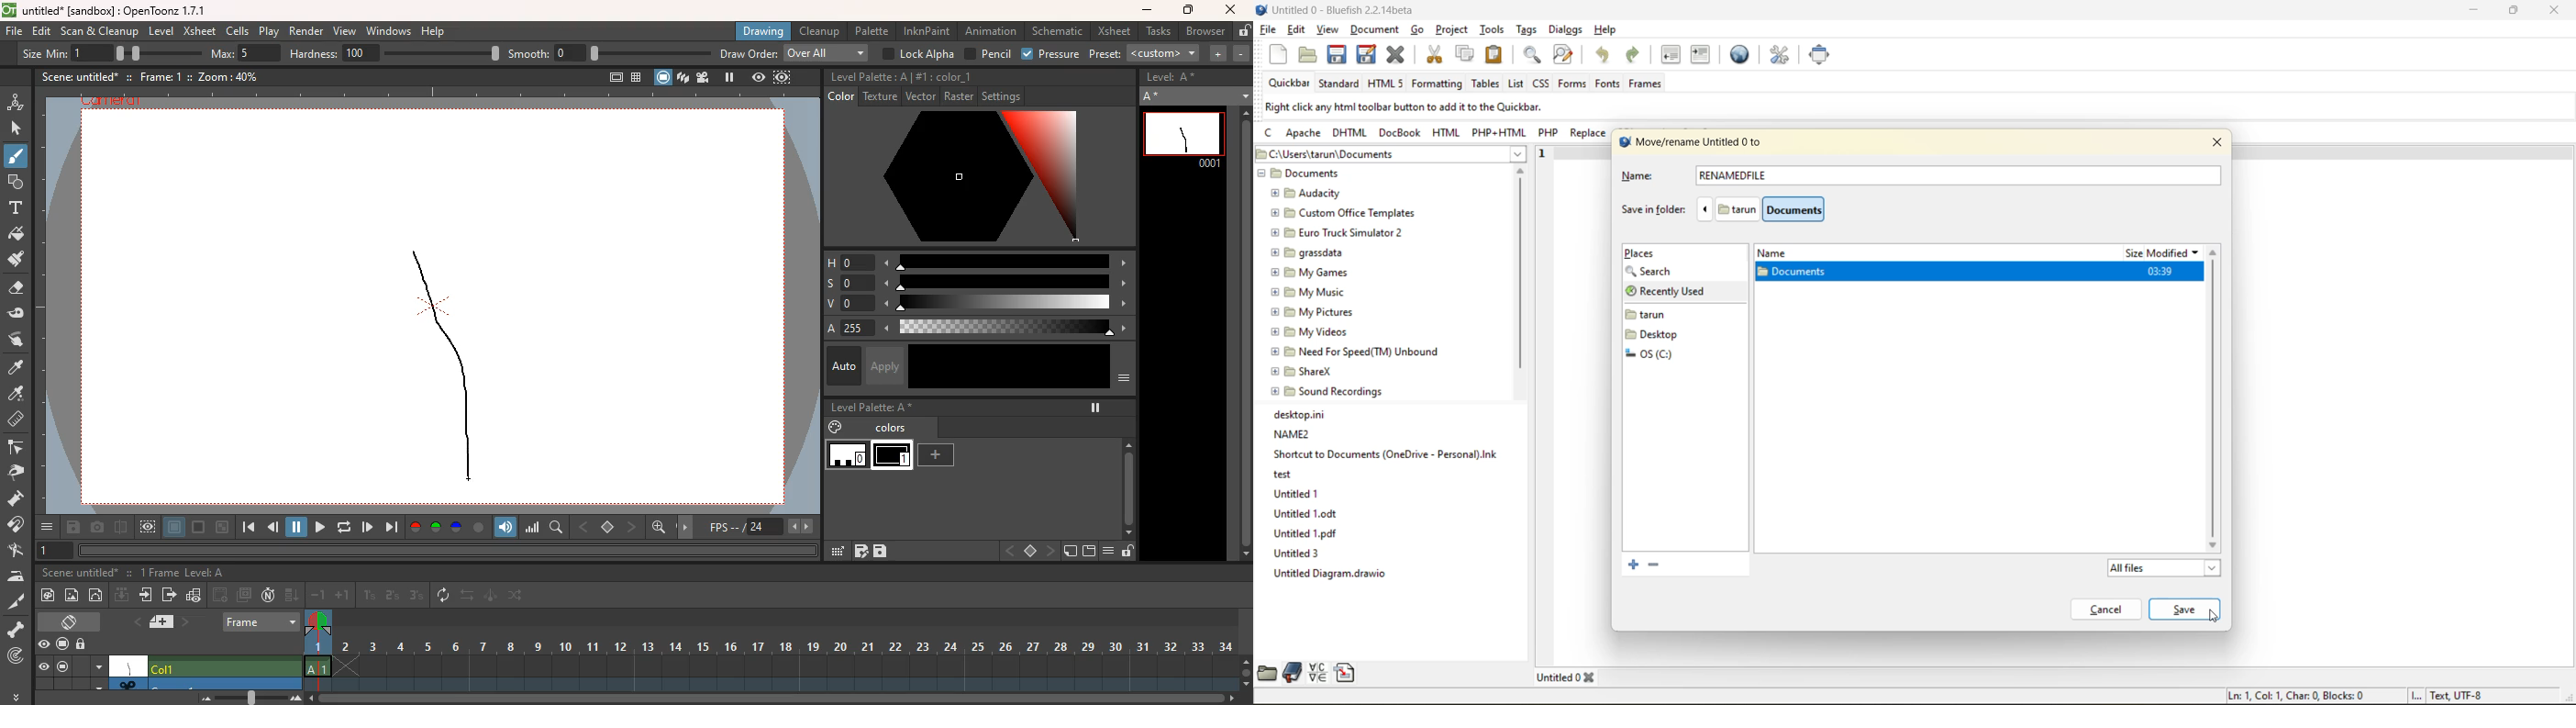  I want to click on file name and app name, so click(1359, 12).